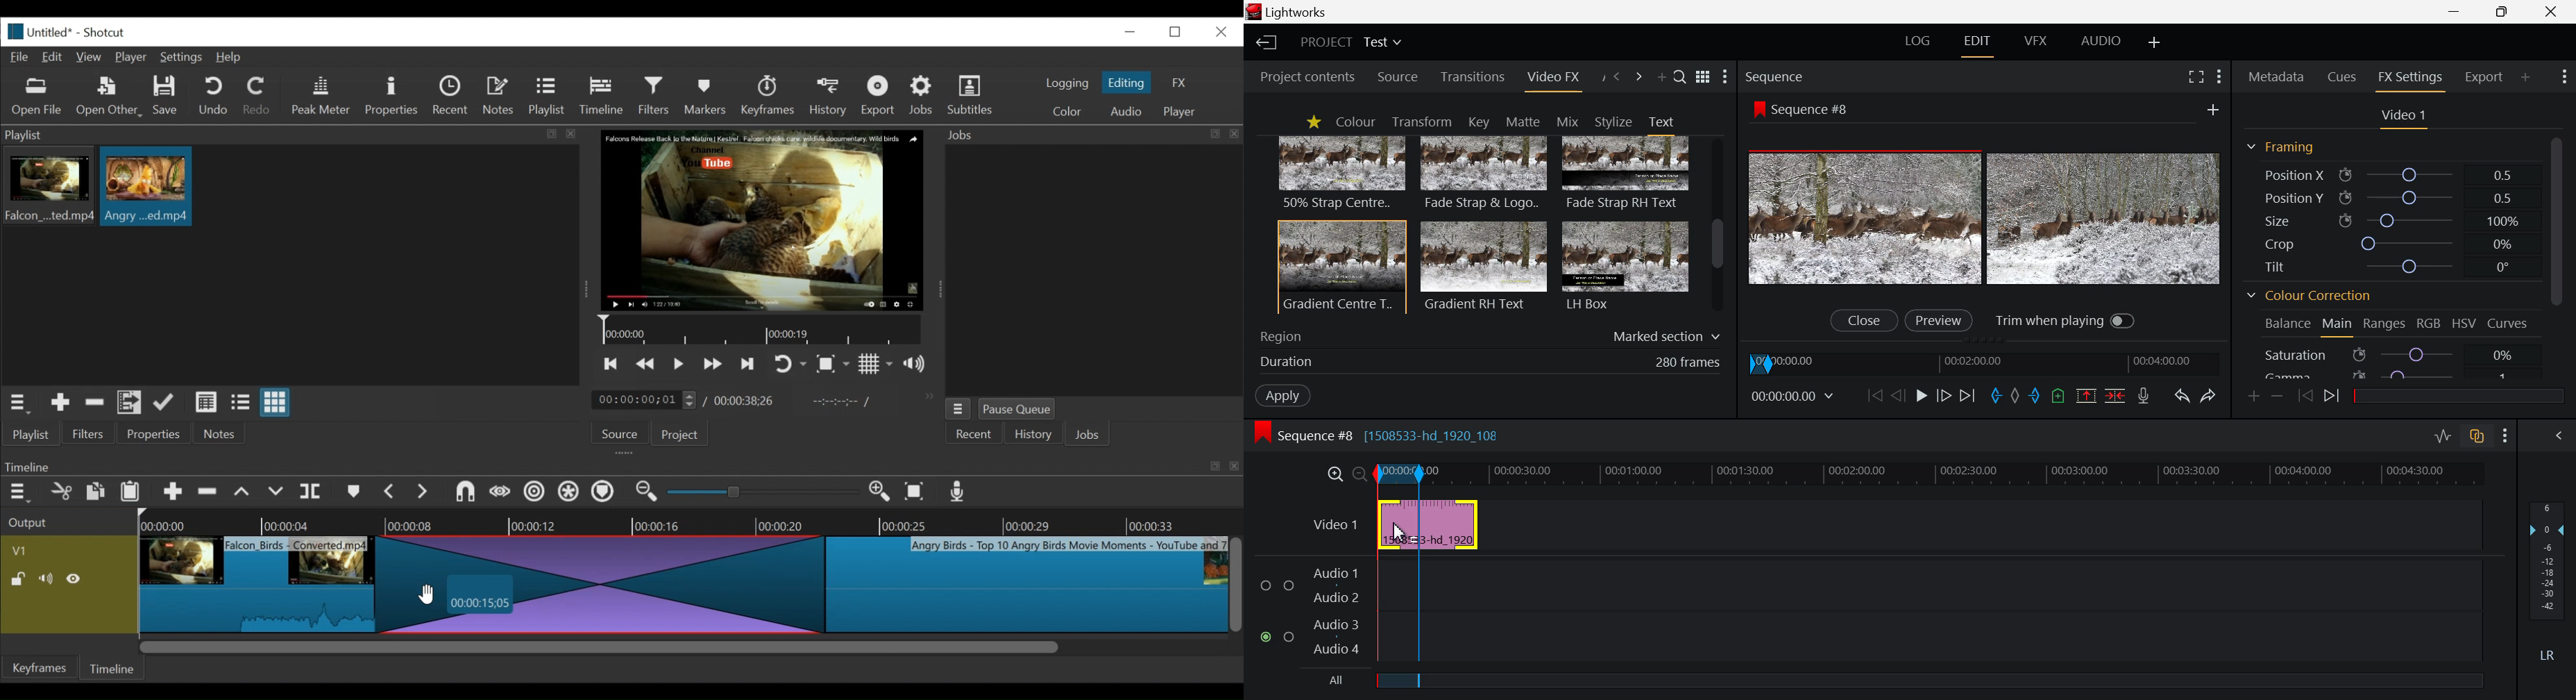 The image size is (2576, 700). What do you see at coordinates (2552, 12) in the screenshot?
I see `Close` at bounding box center [2552, 12].